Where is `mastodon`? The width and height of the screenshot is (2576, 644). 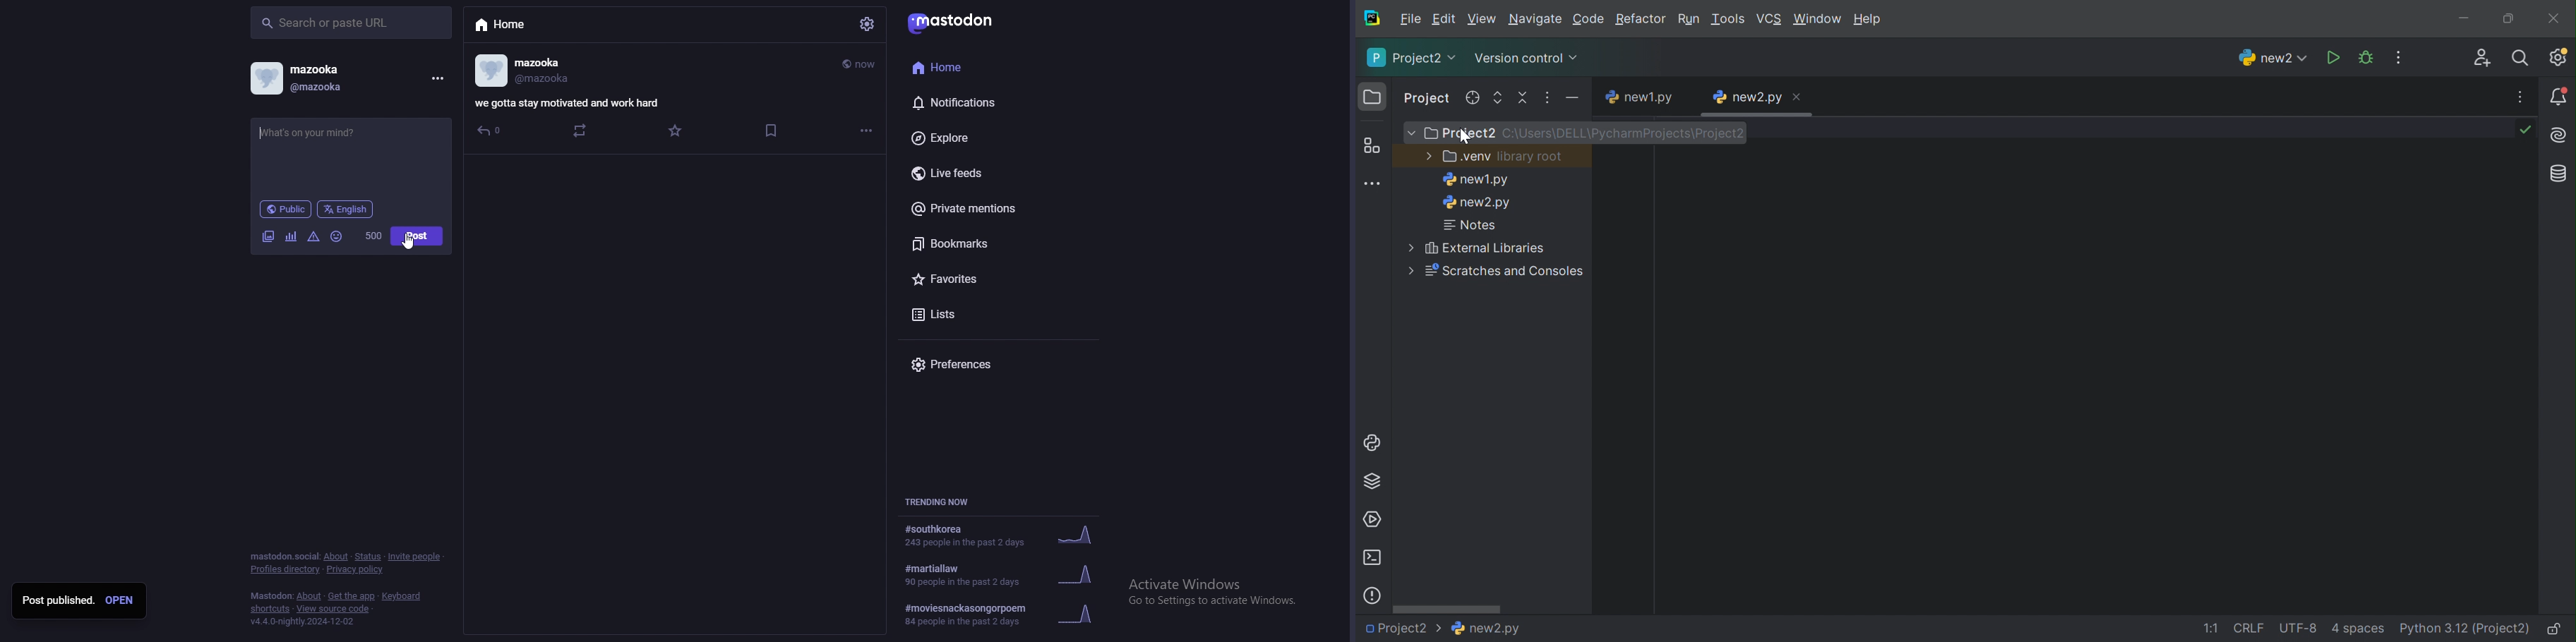
mastodon is located at coordinates (950, 24).